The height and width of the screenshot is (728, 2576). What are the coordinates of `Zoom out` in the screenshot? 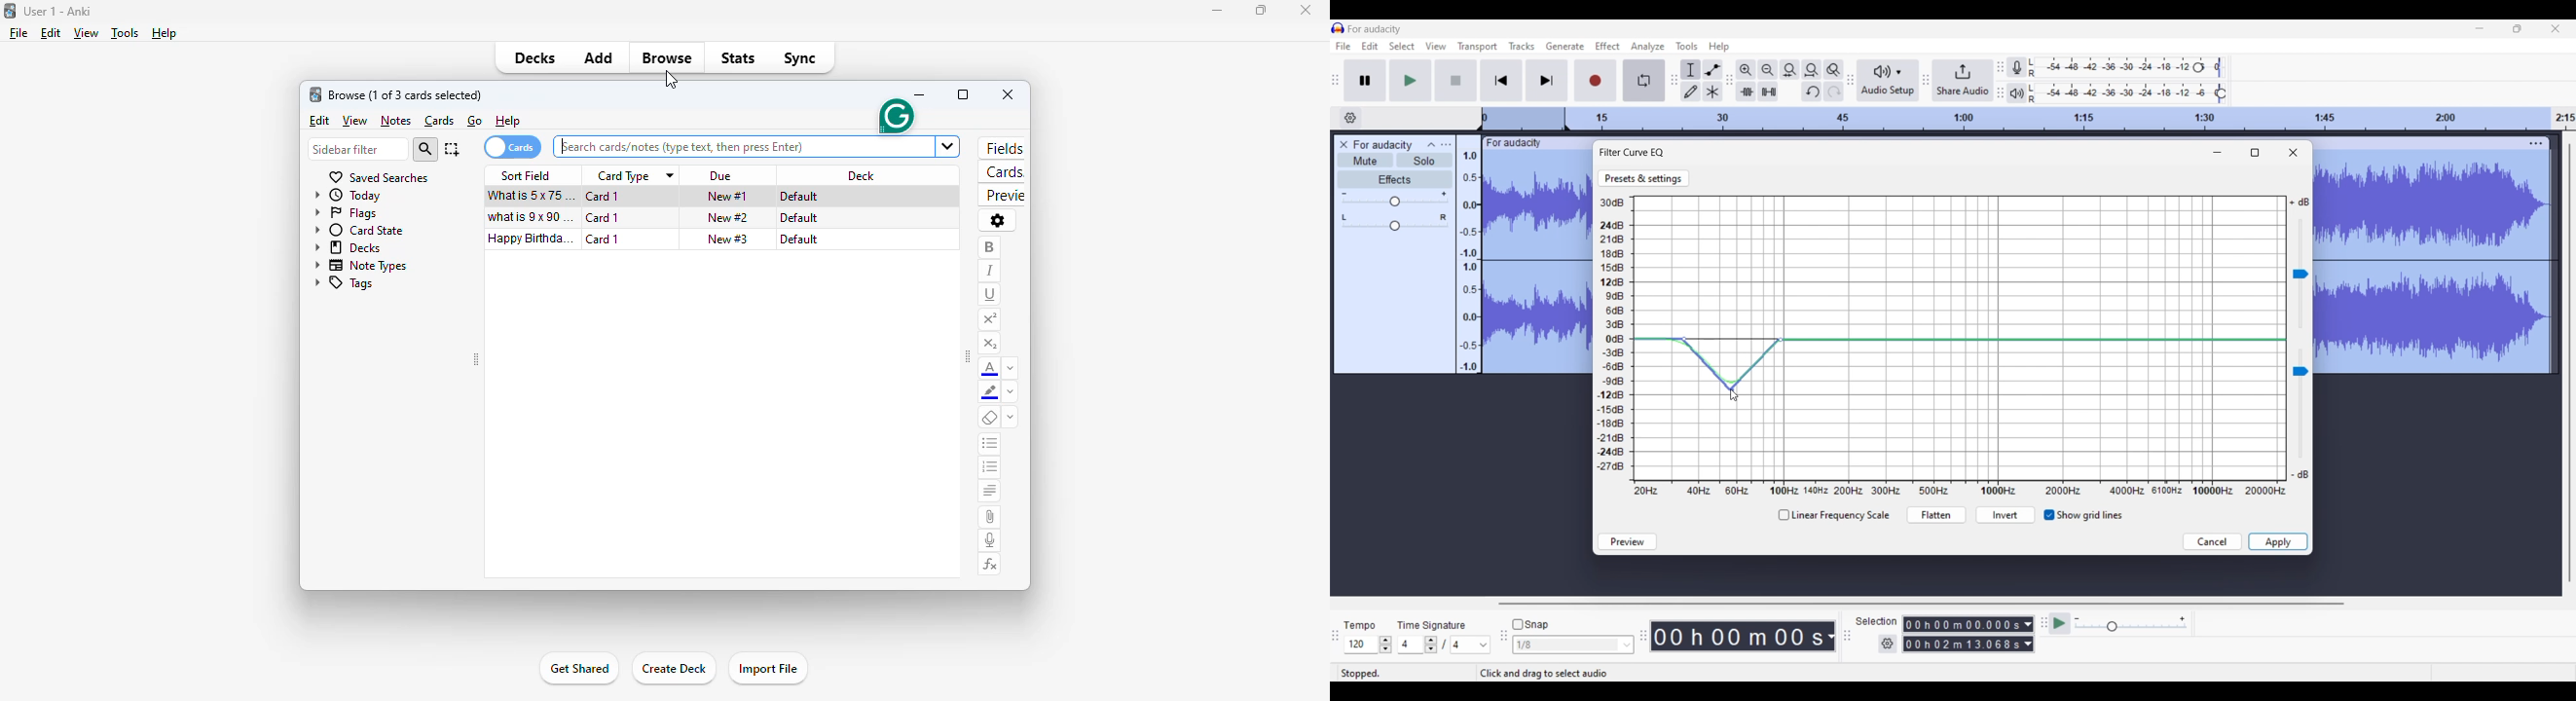 It's located at (1767, 69).